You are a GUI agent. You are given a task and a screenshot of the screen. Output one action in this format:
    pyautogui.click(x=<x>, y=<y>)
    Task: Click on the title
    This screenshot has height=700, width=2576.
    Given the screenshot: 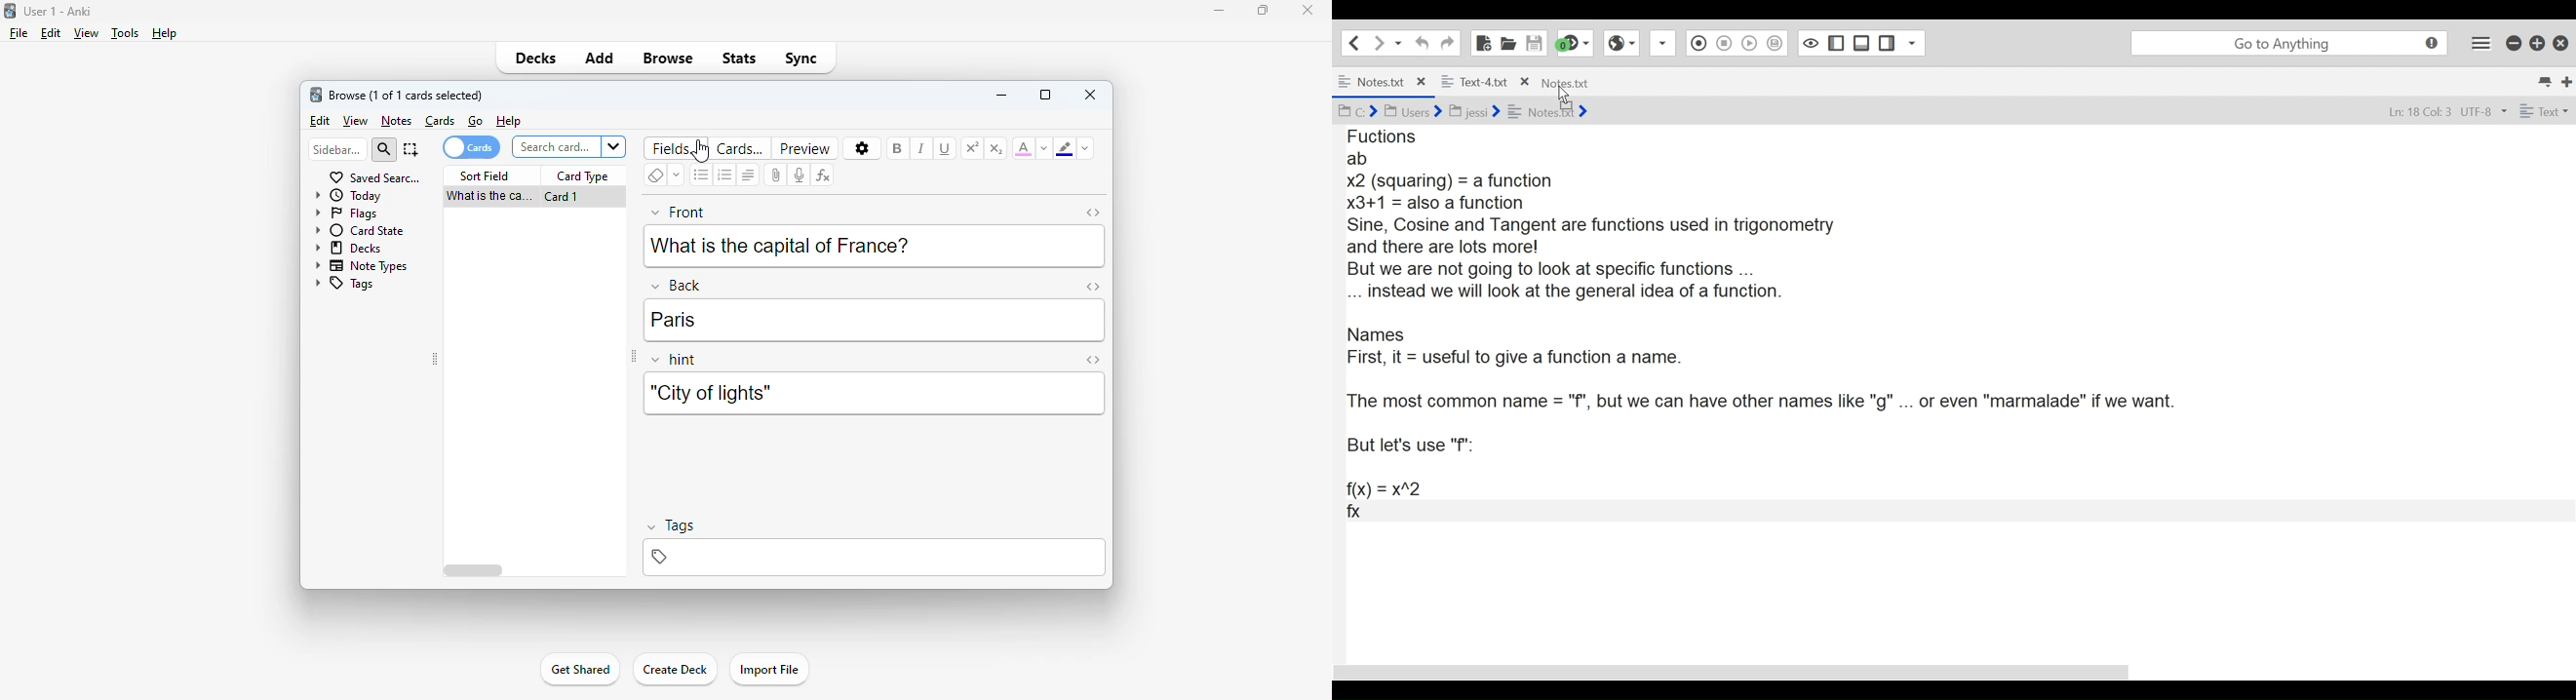 What is the action you would take?
    pyautogui.click(x=59, y=11)
    